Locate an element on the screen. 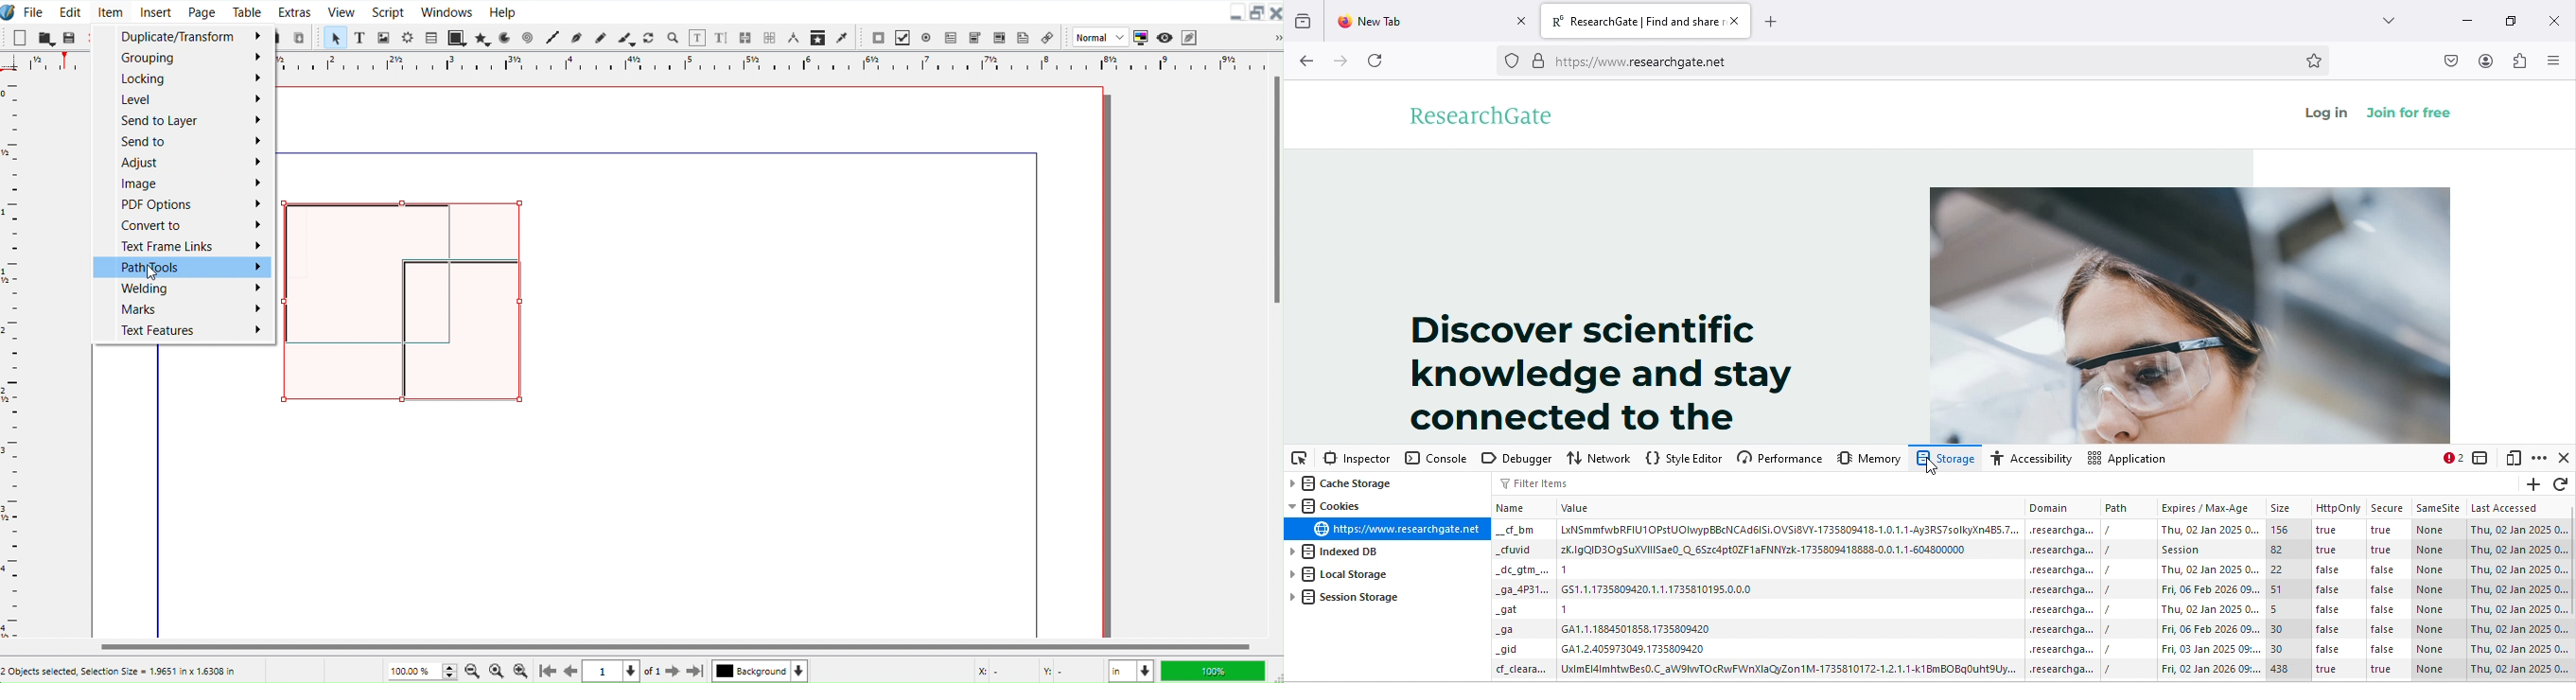 Image resolution: width=2576 pixels, height=700 pixels. Select Item is located at coordinates (336, 38).